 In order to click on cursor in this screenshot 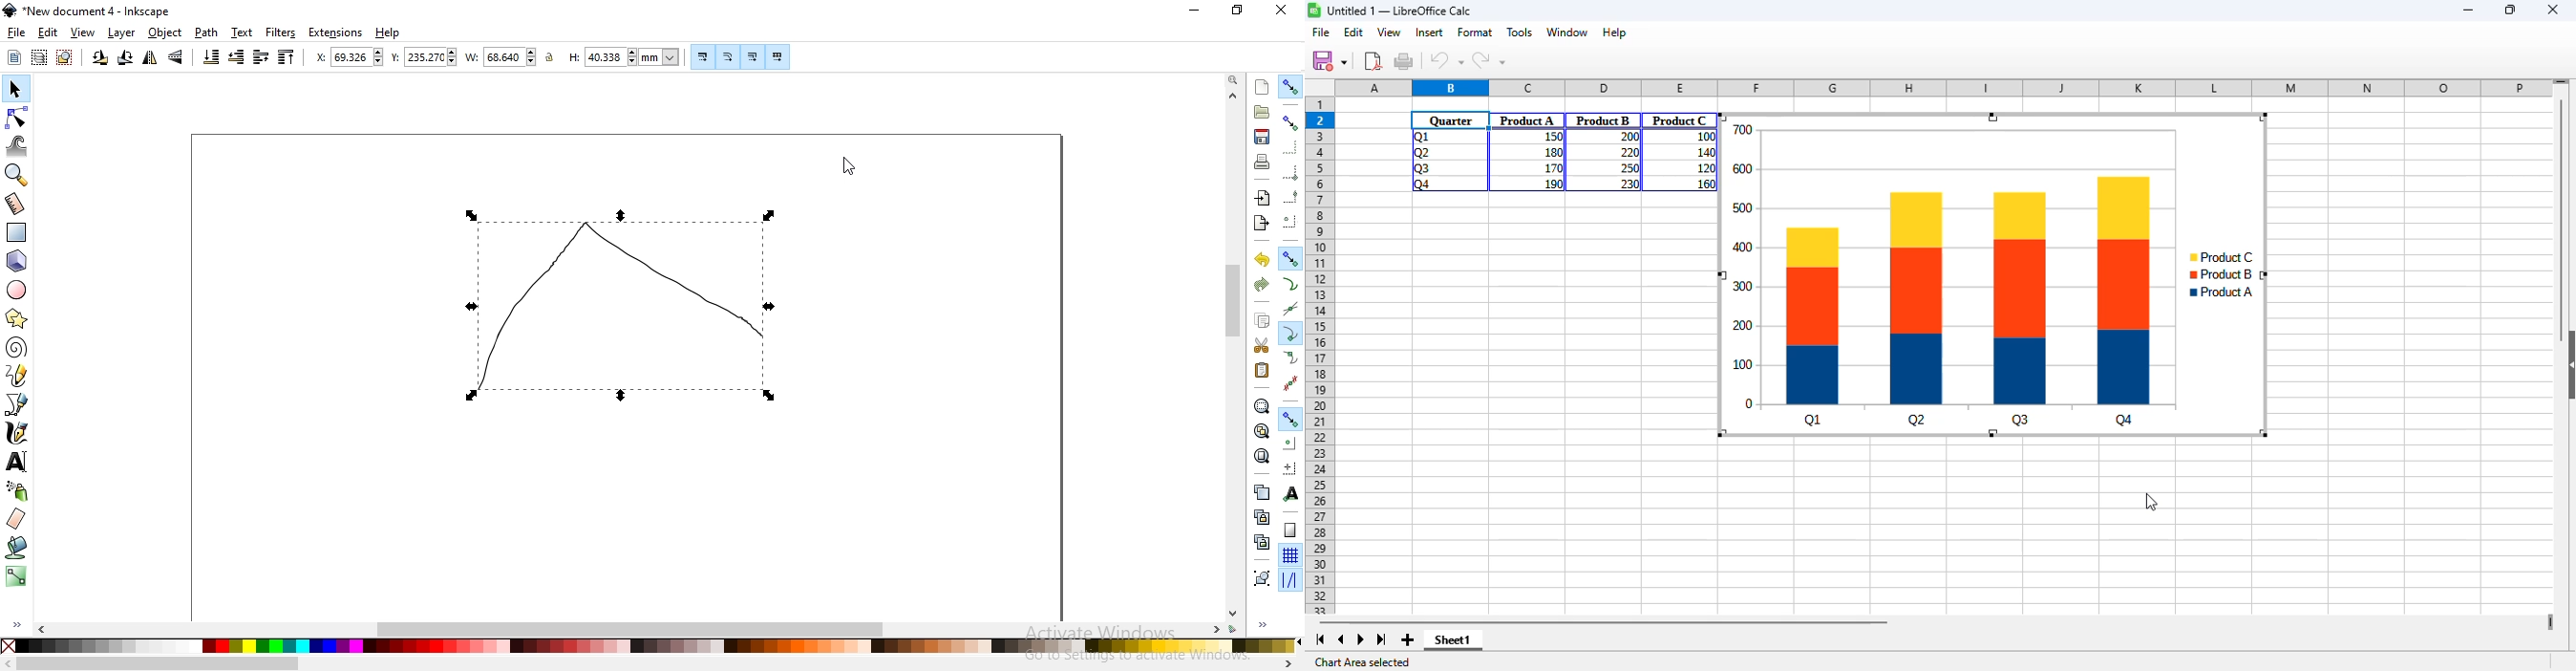, I will do `click(2152, 501)`.